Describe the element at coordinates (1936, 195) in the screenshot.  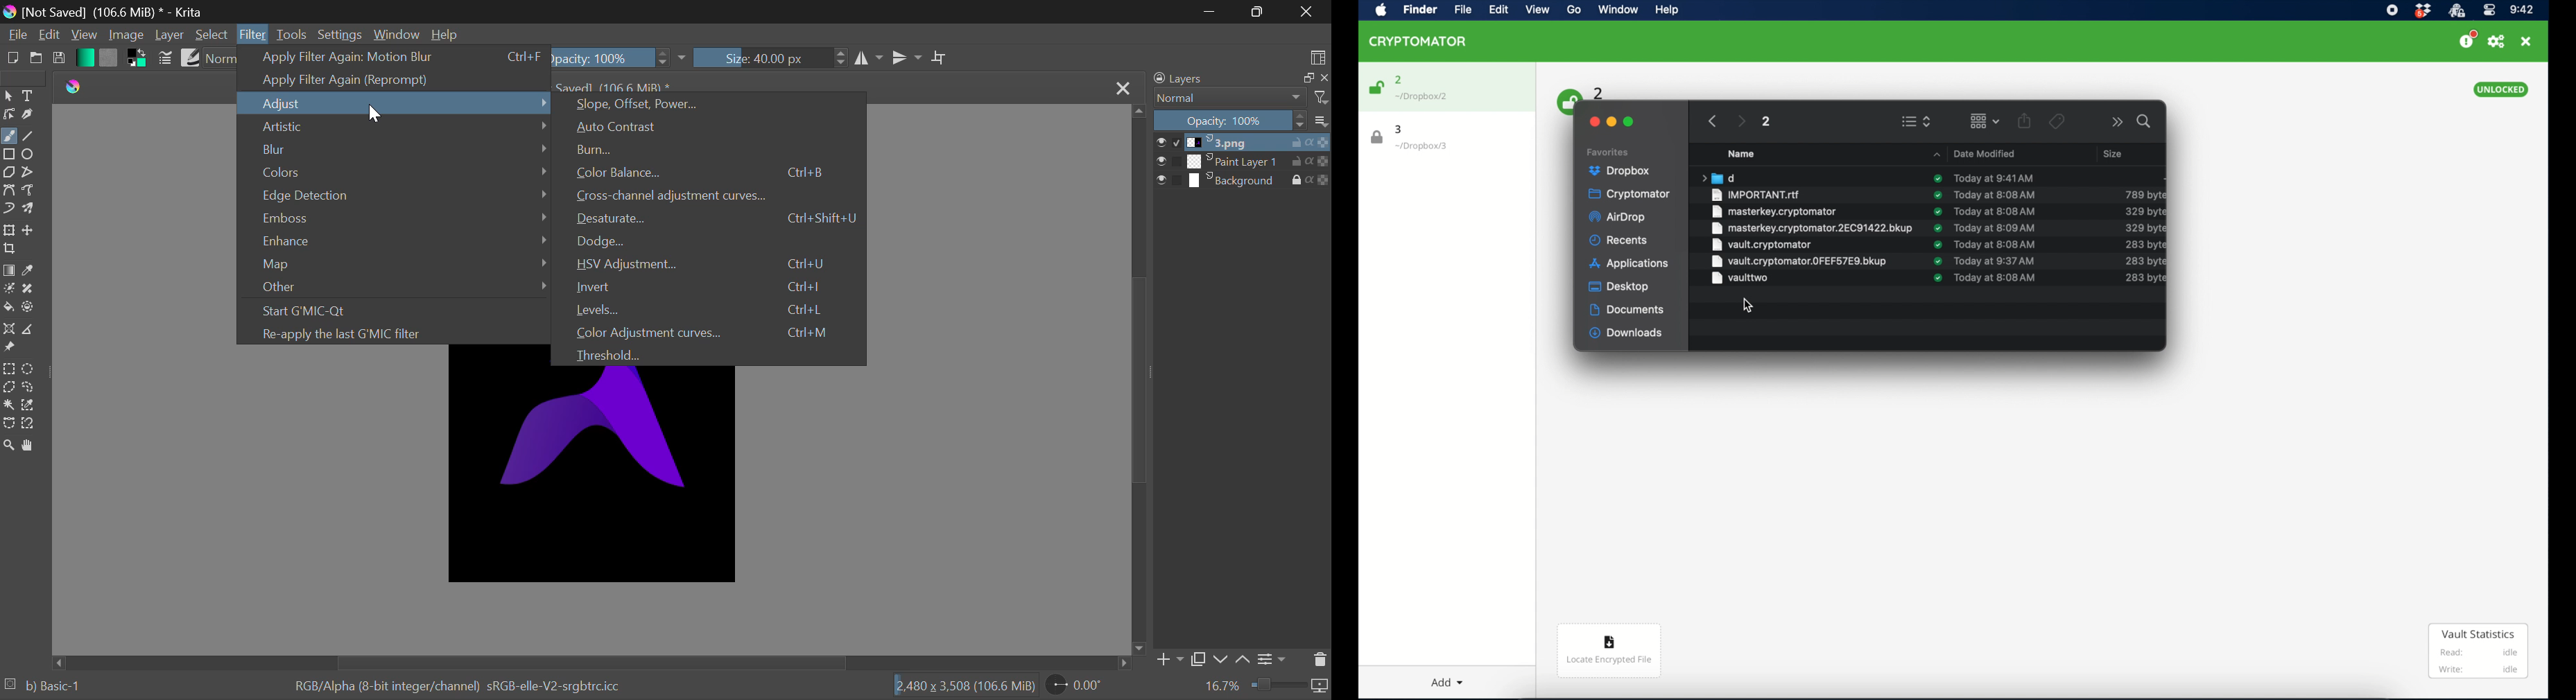
I see `sync` at that location.